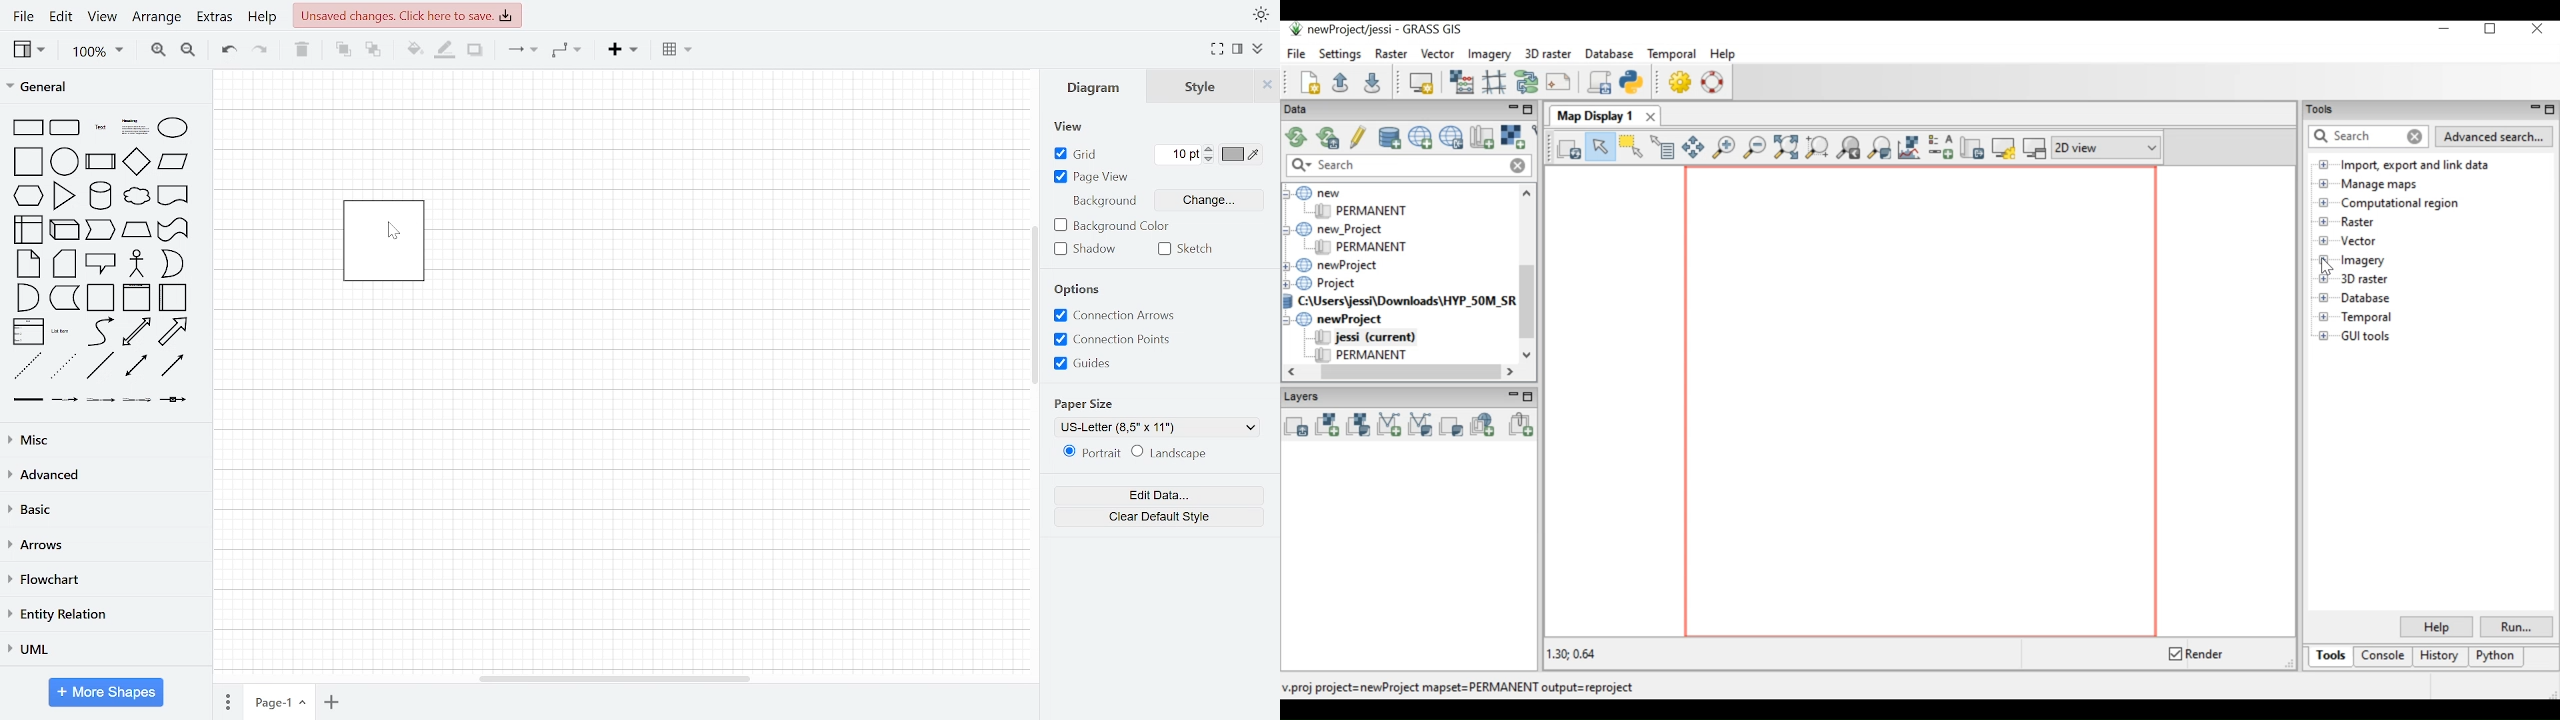  What do you see at coordinates (137, 229) in the screenshot?
I see `trapezoid` at bounding box center [137, 229].